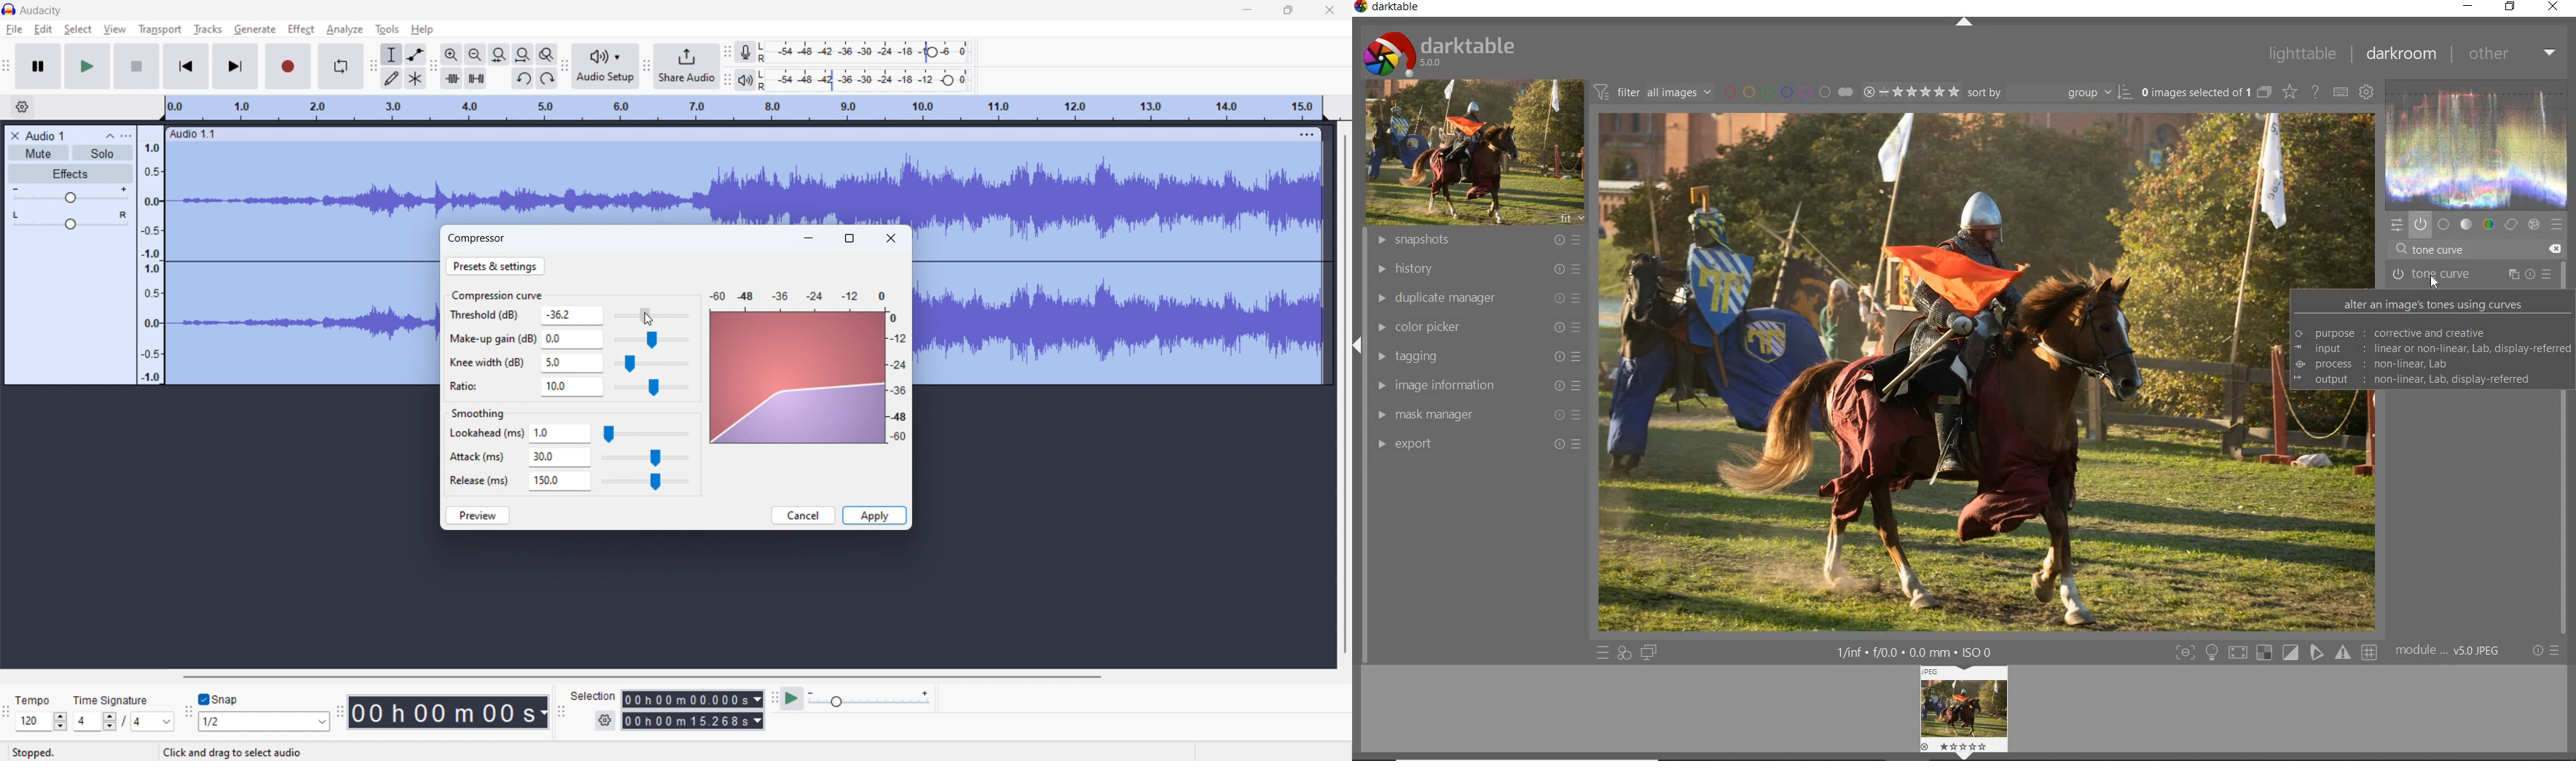 The image size is (2576, 784). I want to click on envelop tool, so click(415, 54).